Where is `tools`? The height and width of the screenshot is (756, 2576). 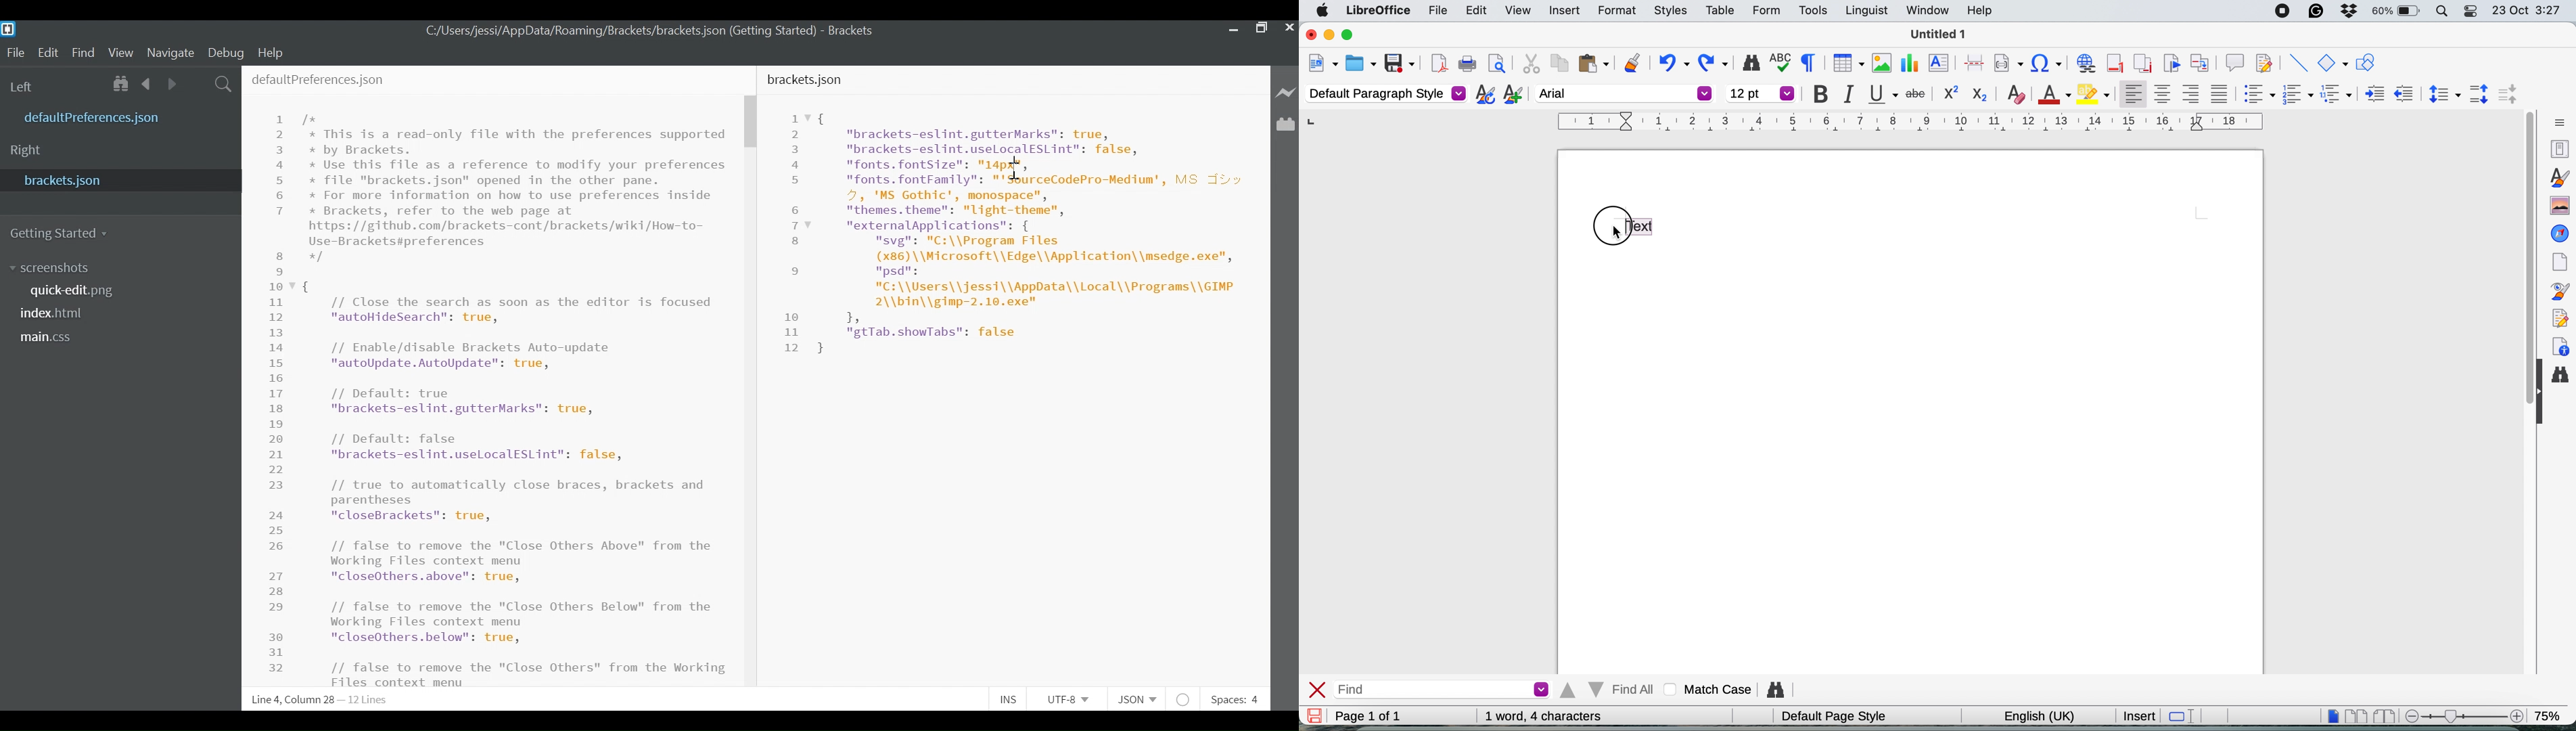
tools is located at coordinates (1813, 12).